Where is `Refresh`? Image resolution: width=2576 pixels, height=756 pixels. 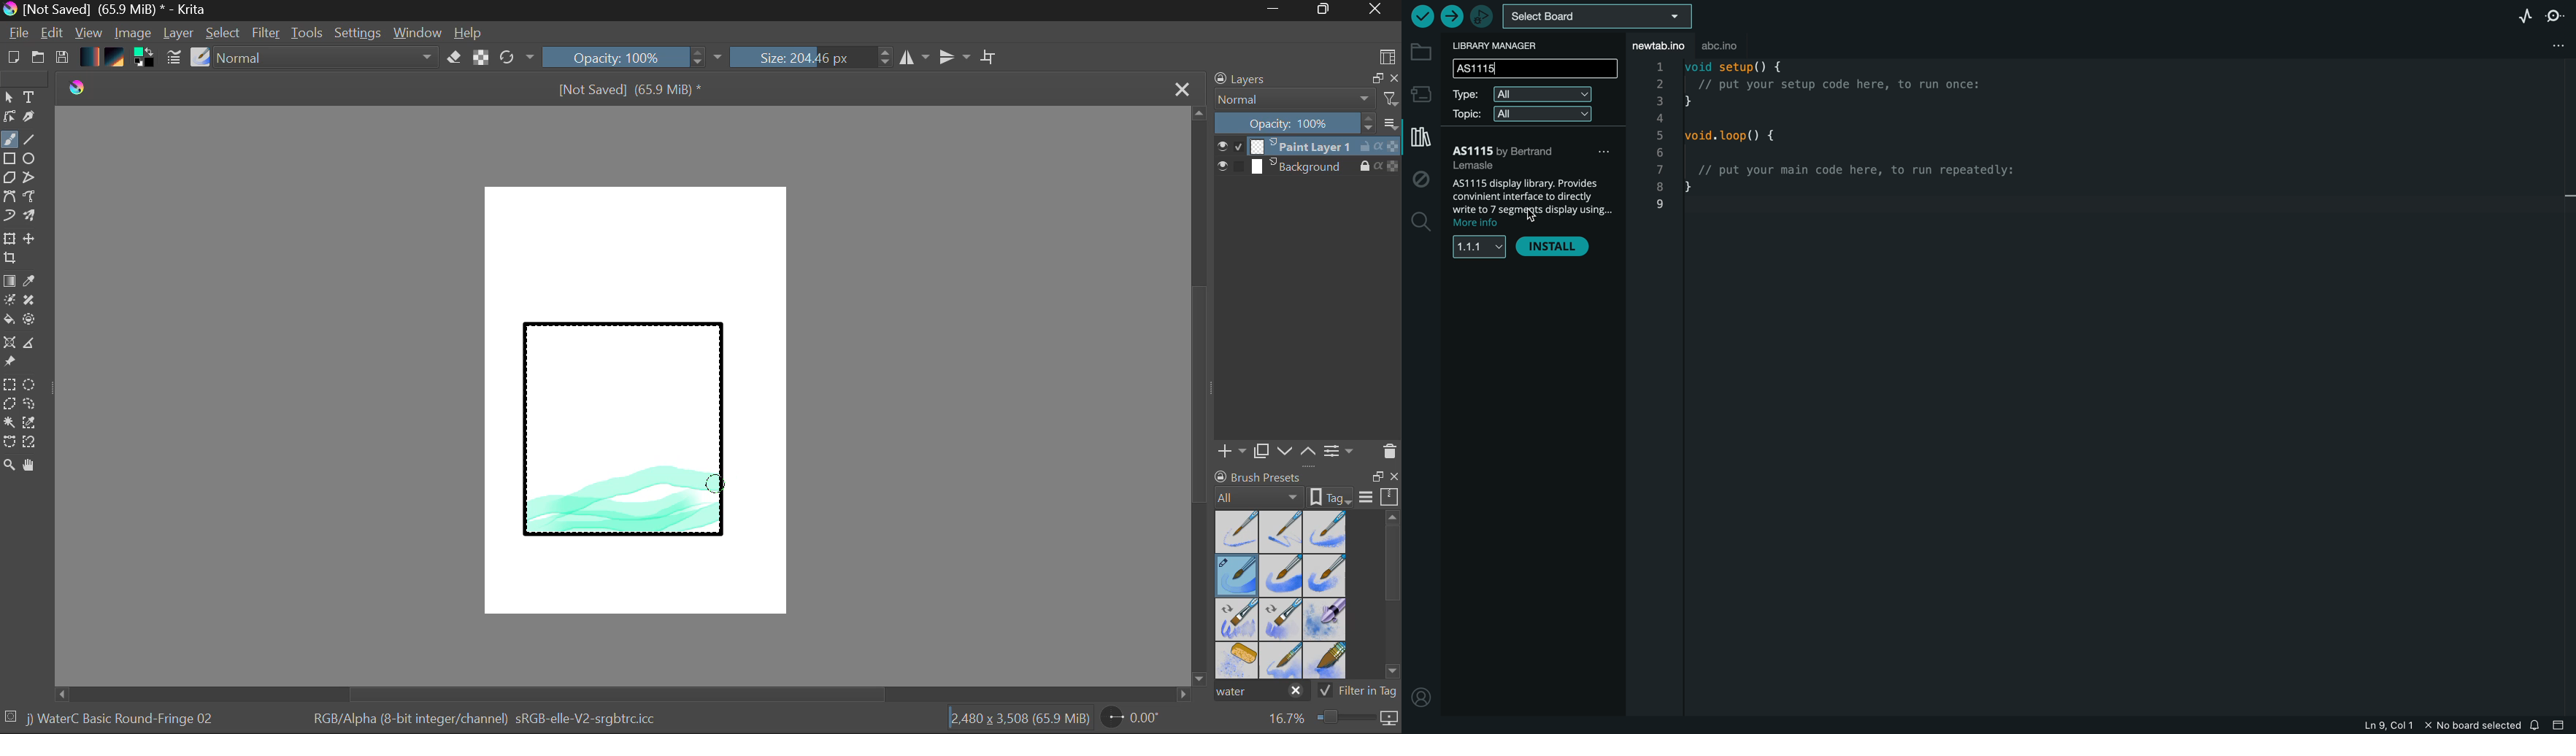
Refresh is located at coordinates (517, 57).